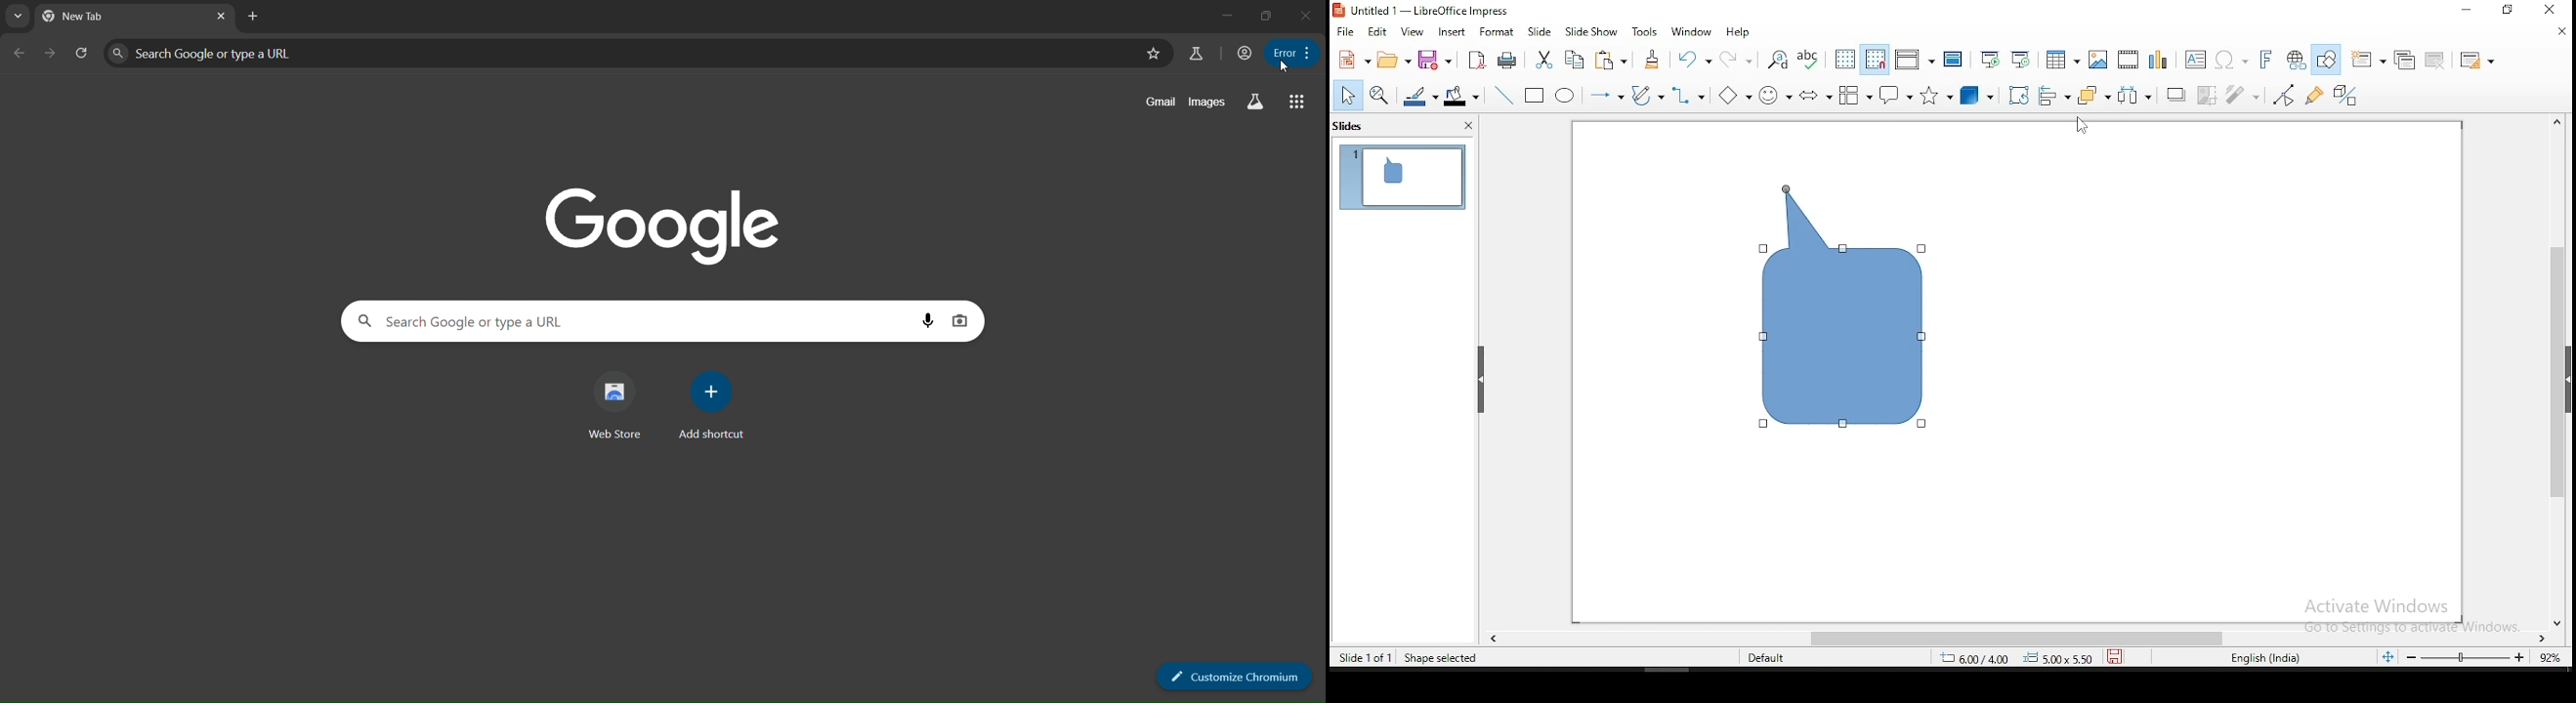  Describe the element at coordinates (1495, 32) in the screenshot. I see `format` at that location.